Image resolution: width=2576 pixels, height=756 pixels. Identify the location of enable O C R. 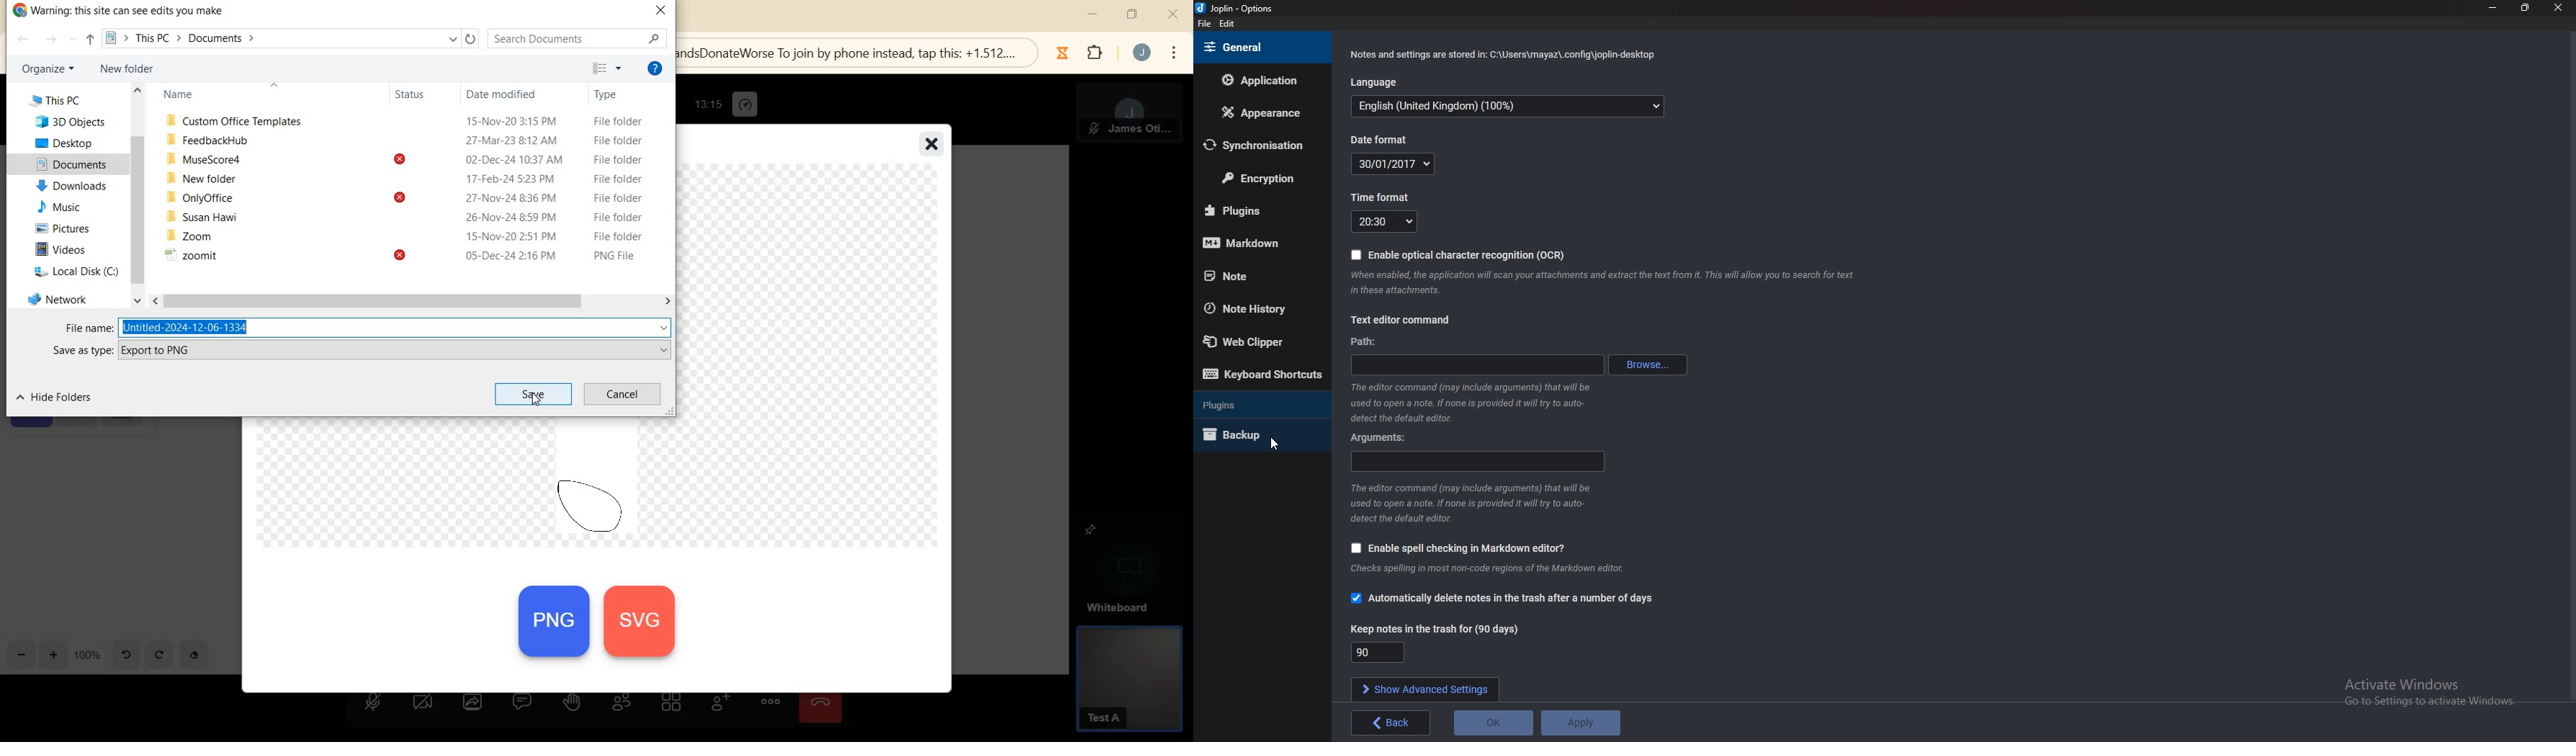
(1459, 255).